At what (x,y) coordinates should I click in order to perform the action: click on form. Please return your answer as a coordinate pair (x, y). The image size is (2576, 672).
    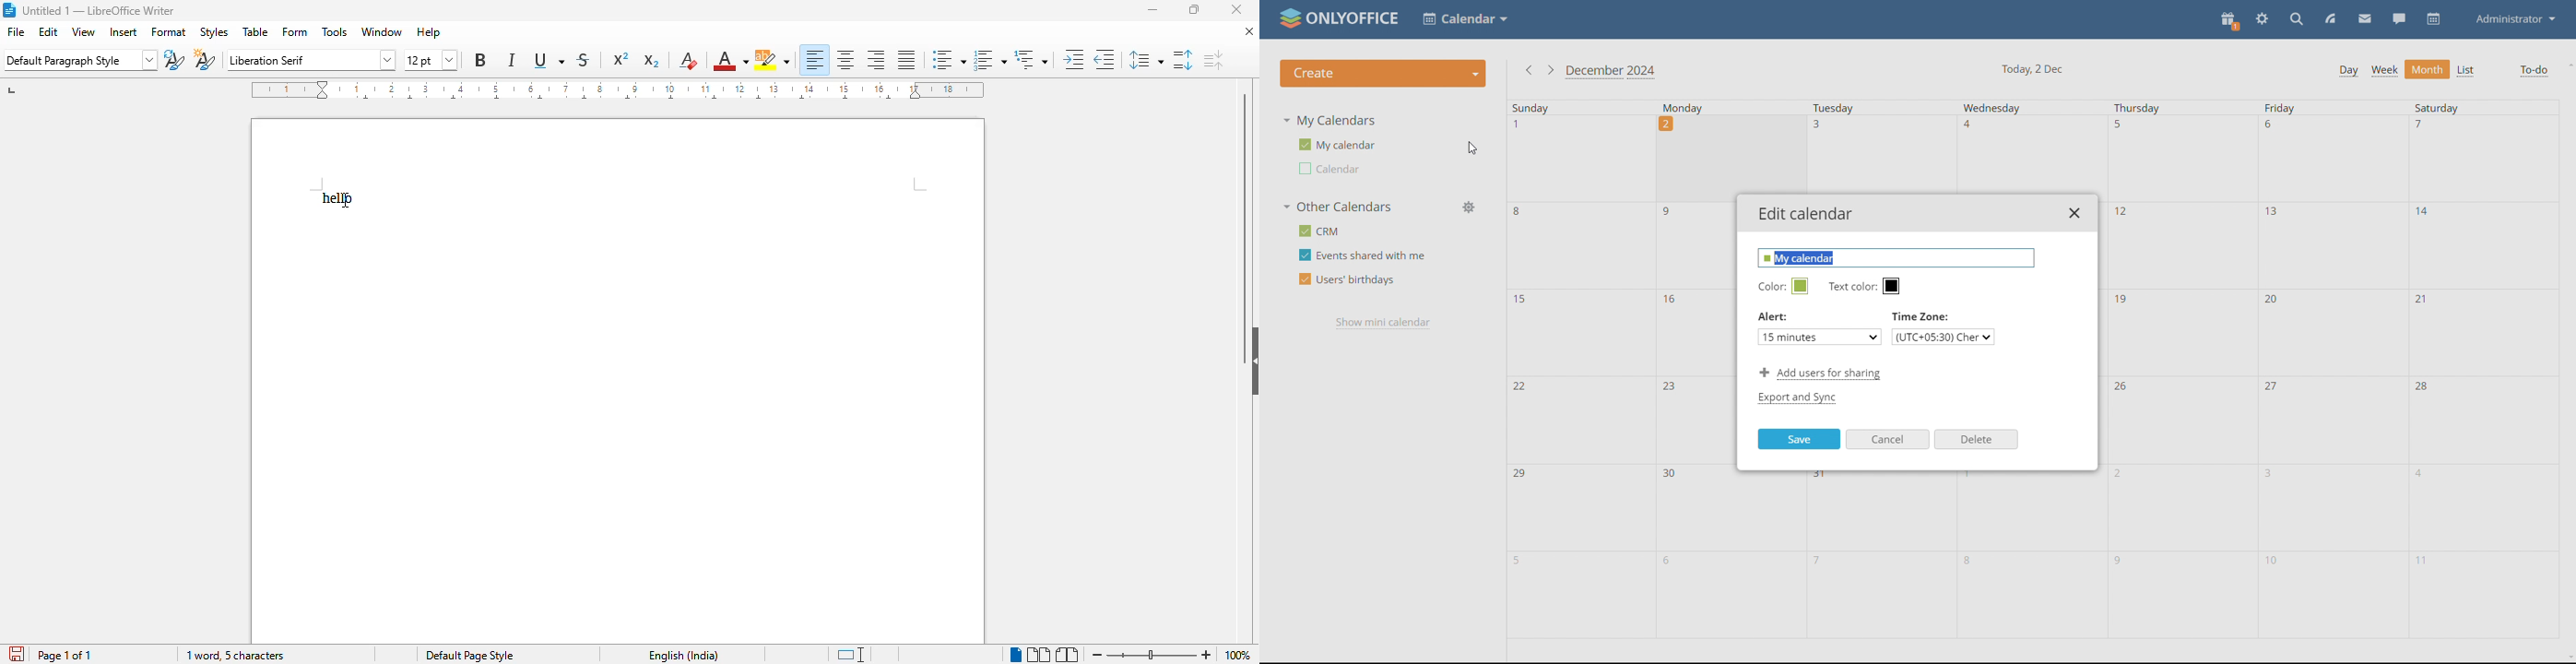
    Looking at the image, I should click on (296, 31).